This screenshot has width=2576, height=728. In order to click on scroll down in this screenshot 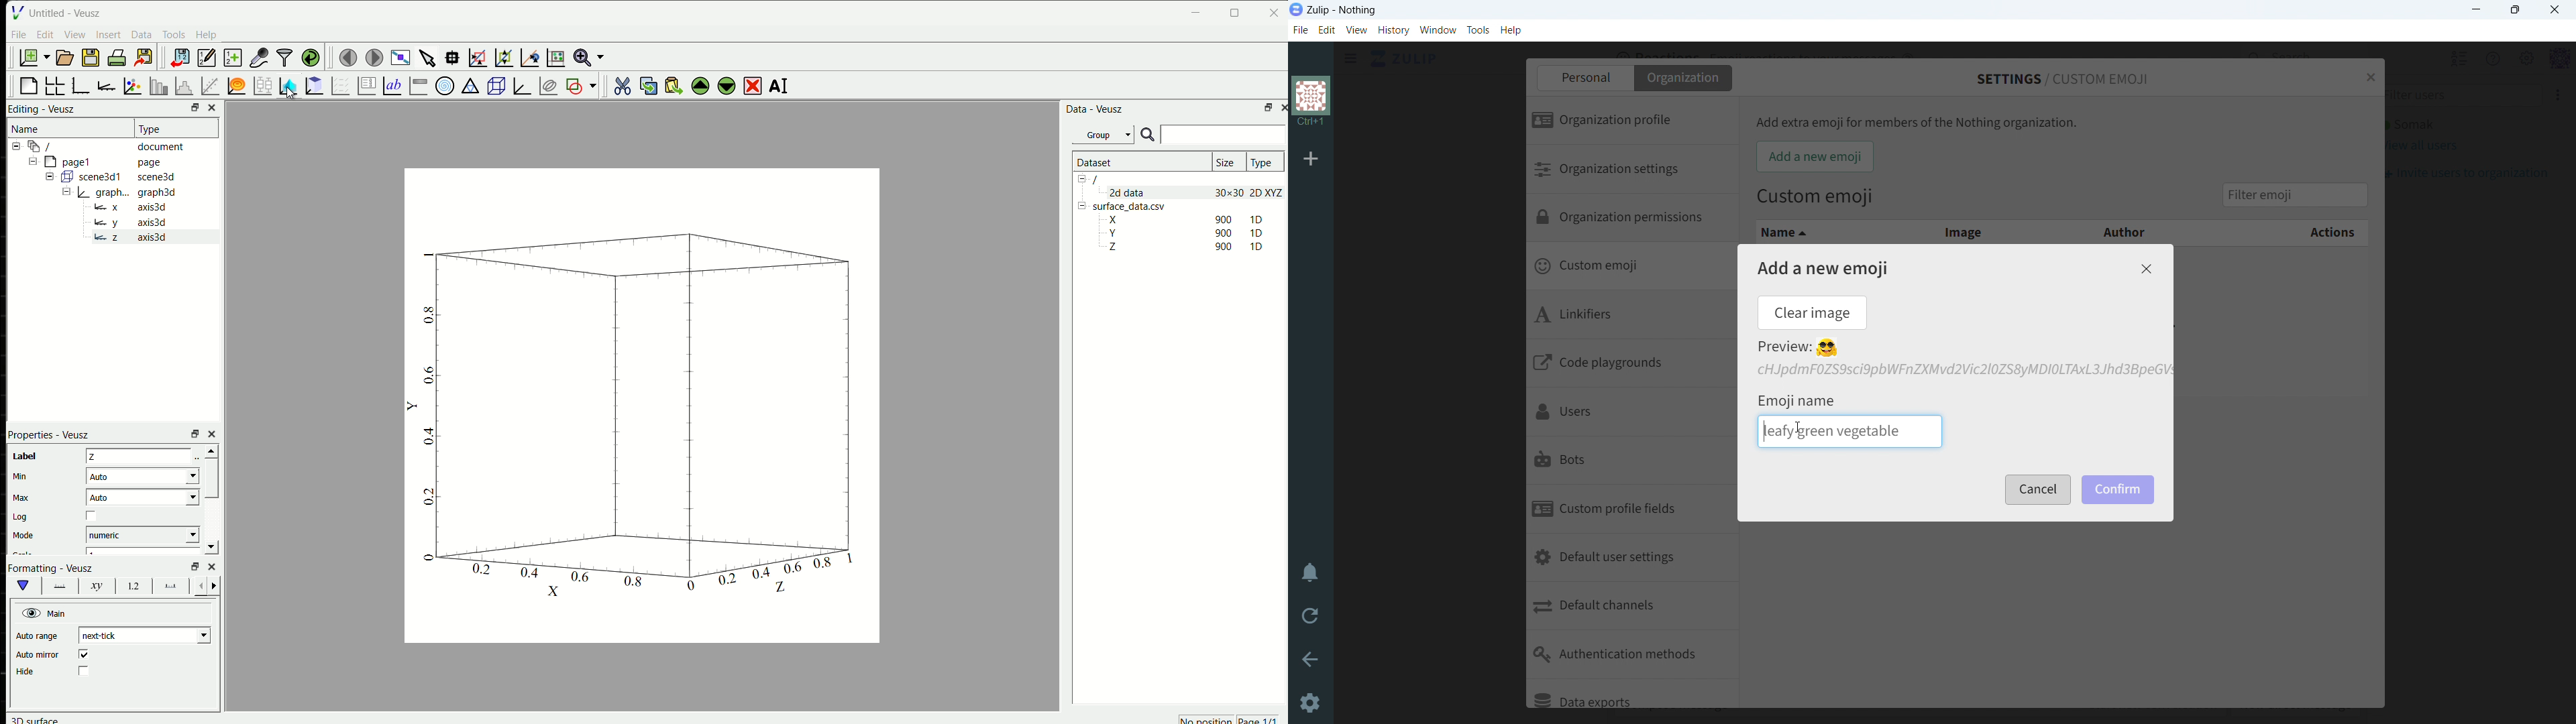, I will do `click(212, 547)`.